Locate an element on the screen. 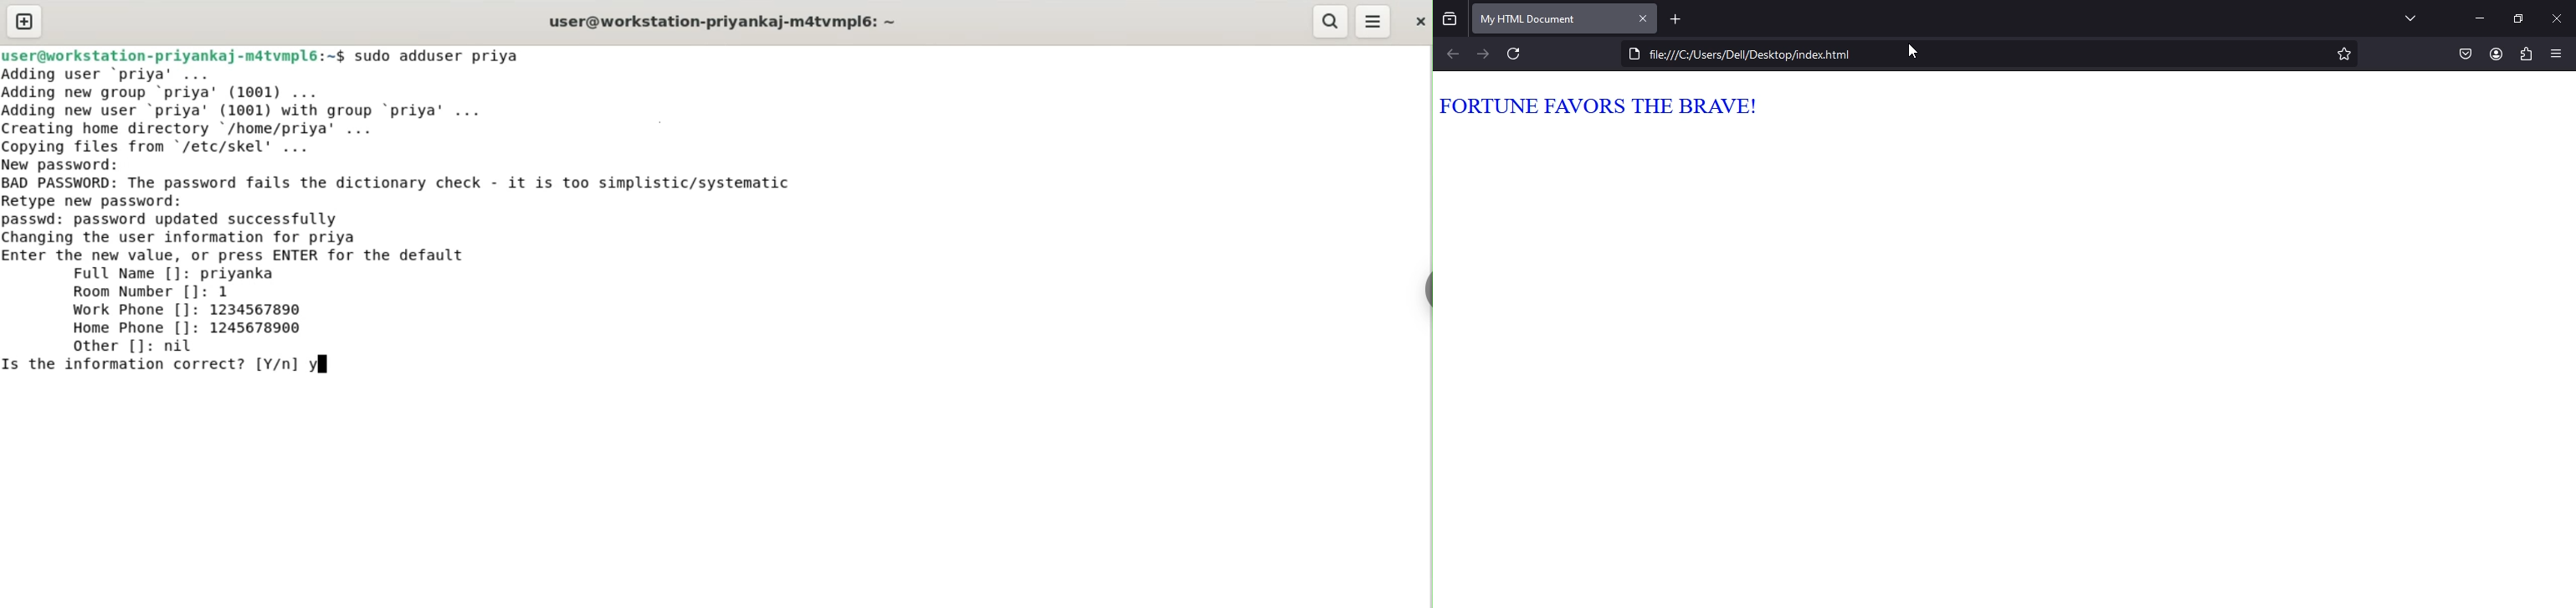 The image size is (2576, 616). menu is located at coordinates (1375, 22).